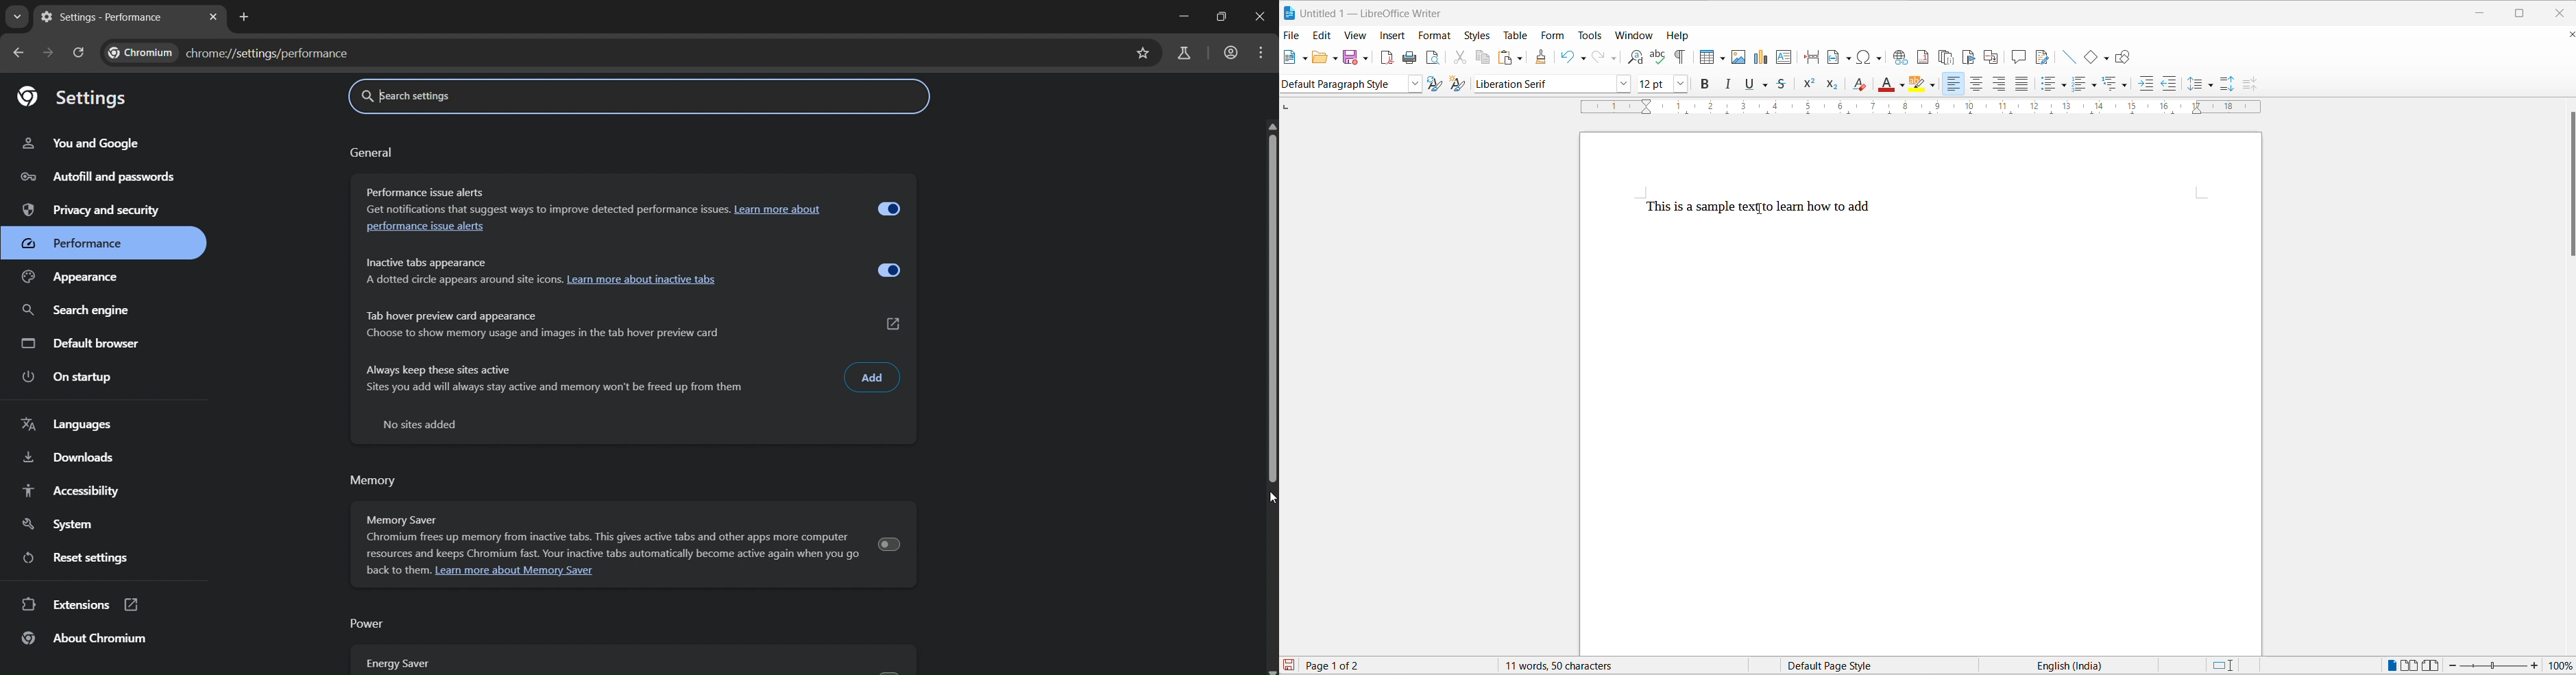  I want to click on general, so click(373, 153).